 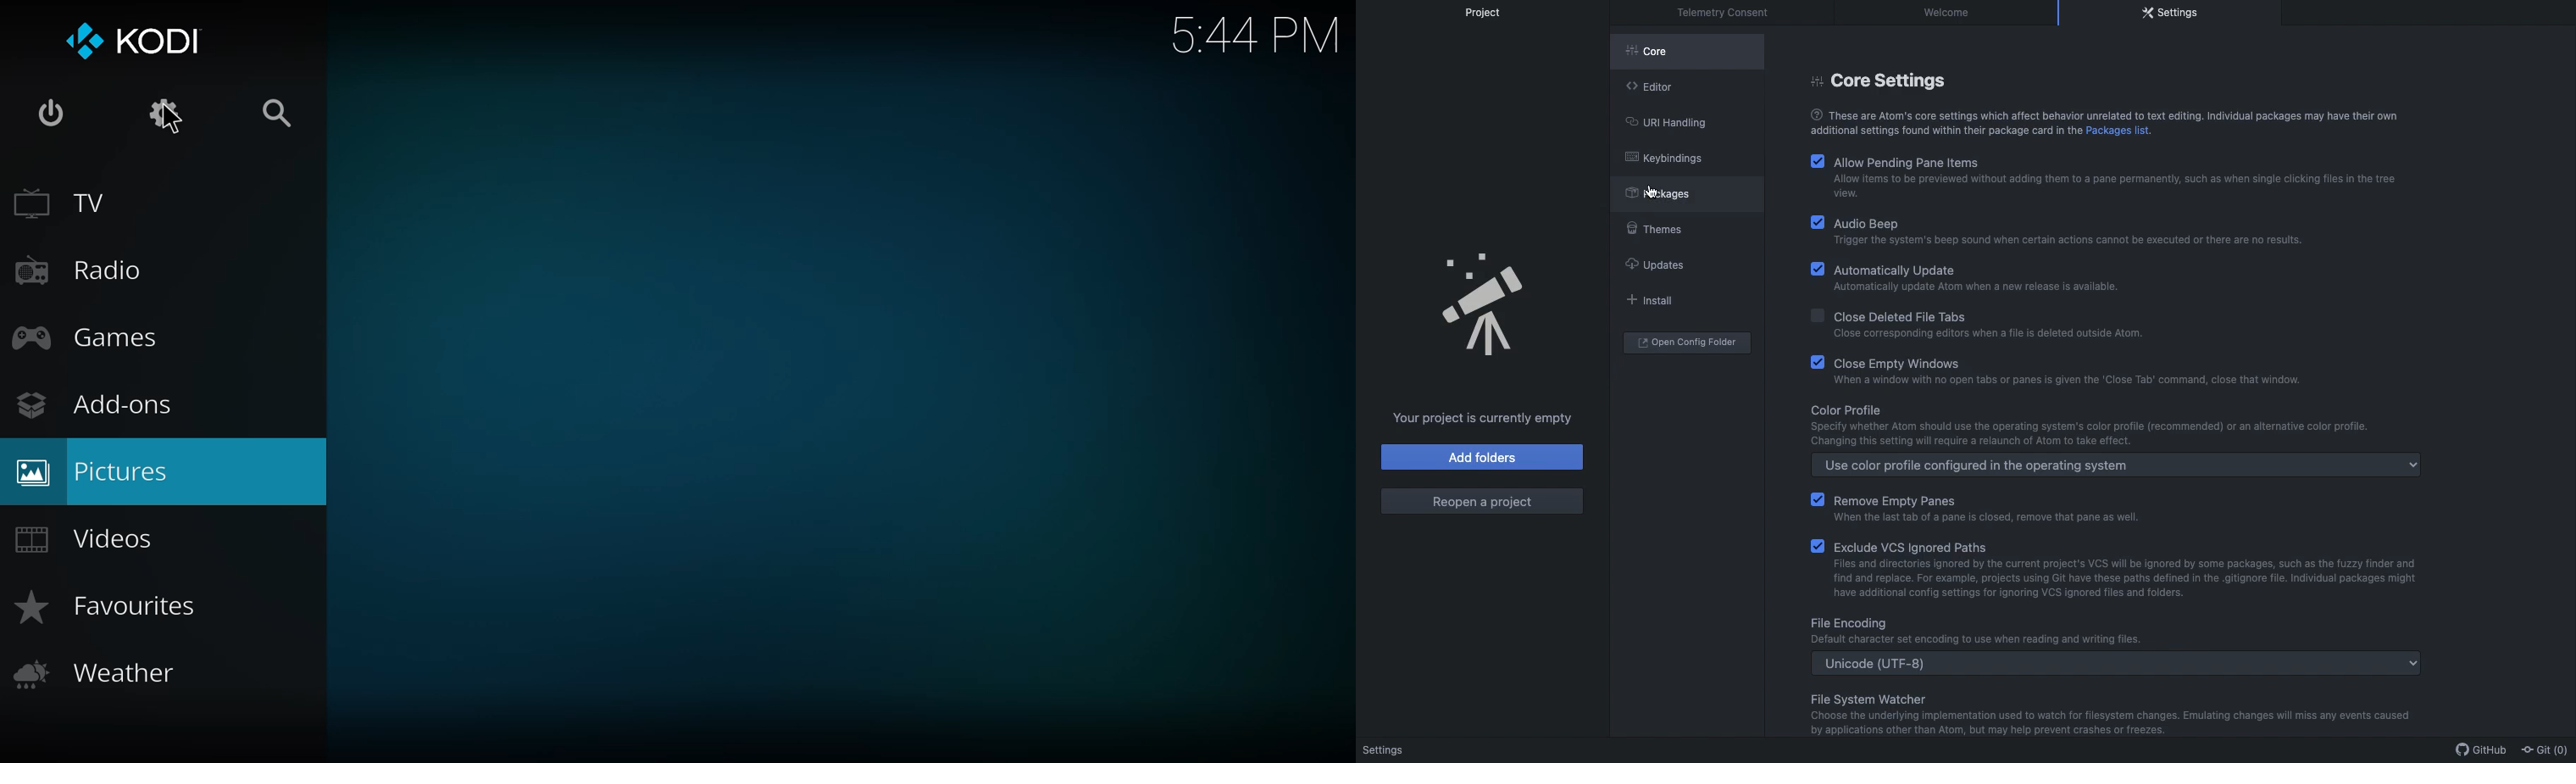 I want to click on , so click(x=1974, y=632).